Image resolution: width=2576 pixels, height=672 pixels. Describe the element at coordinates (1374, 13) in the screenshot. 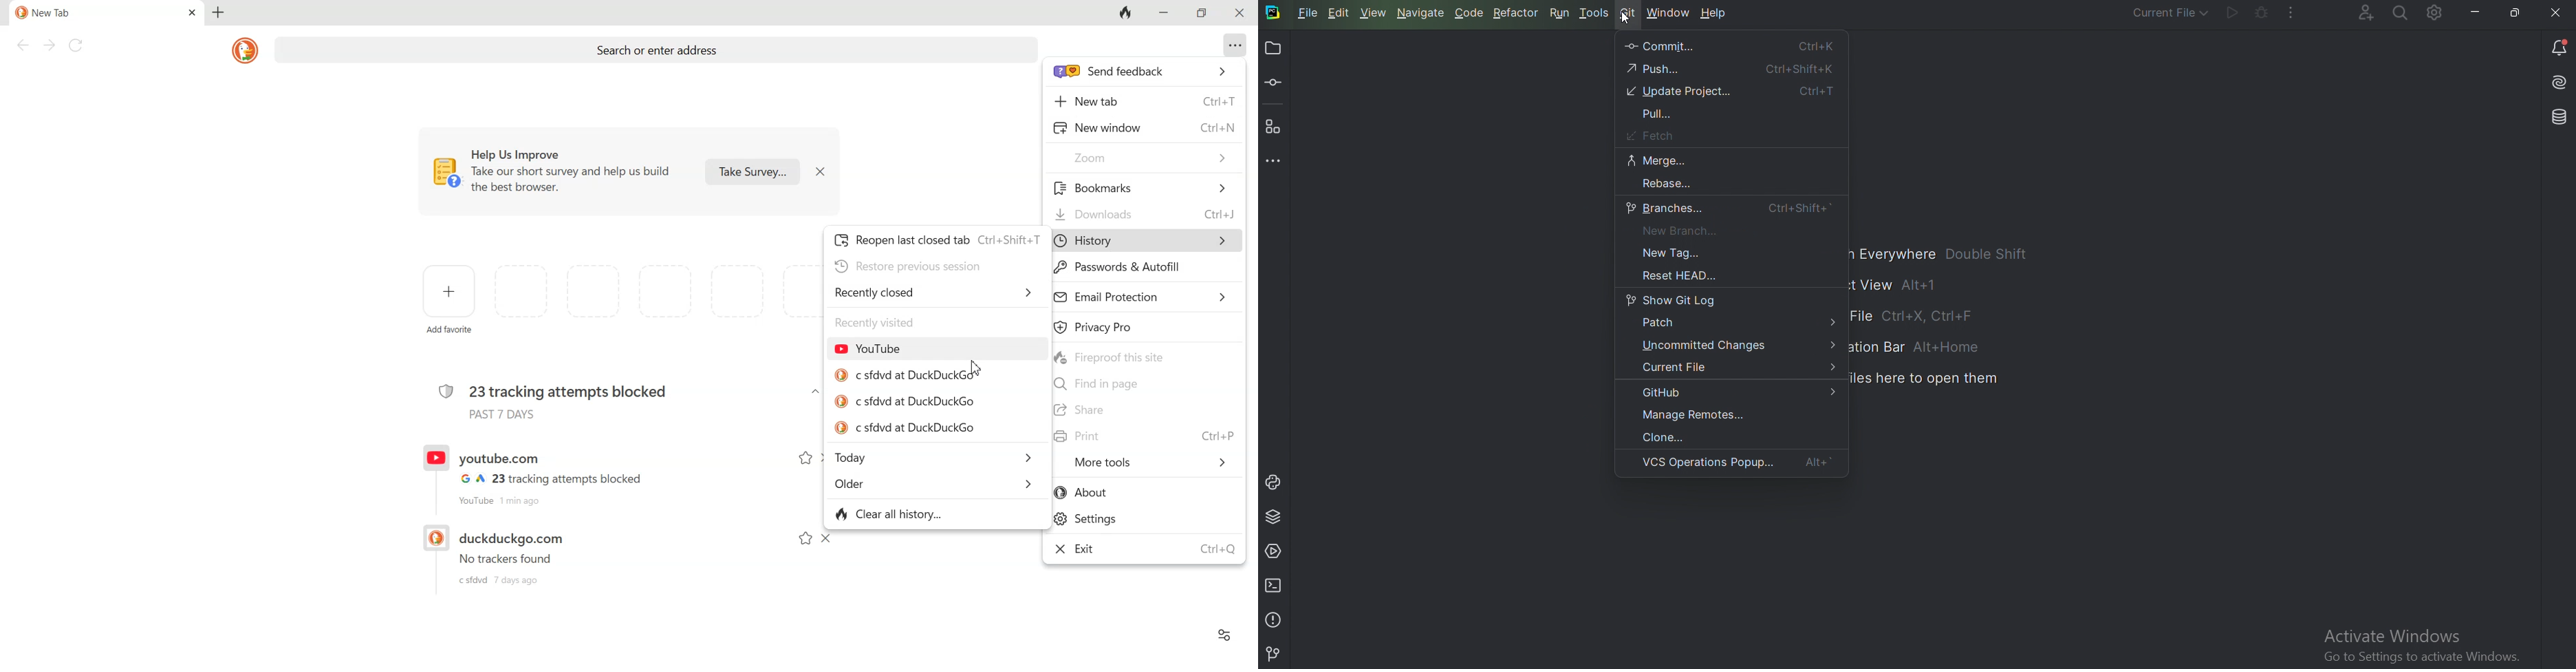

I see `View` at that location.